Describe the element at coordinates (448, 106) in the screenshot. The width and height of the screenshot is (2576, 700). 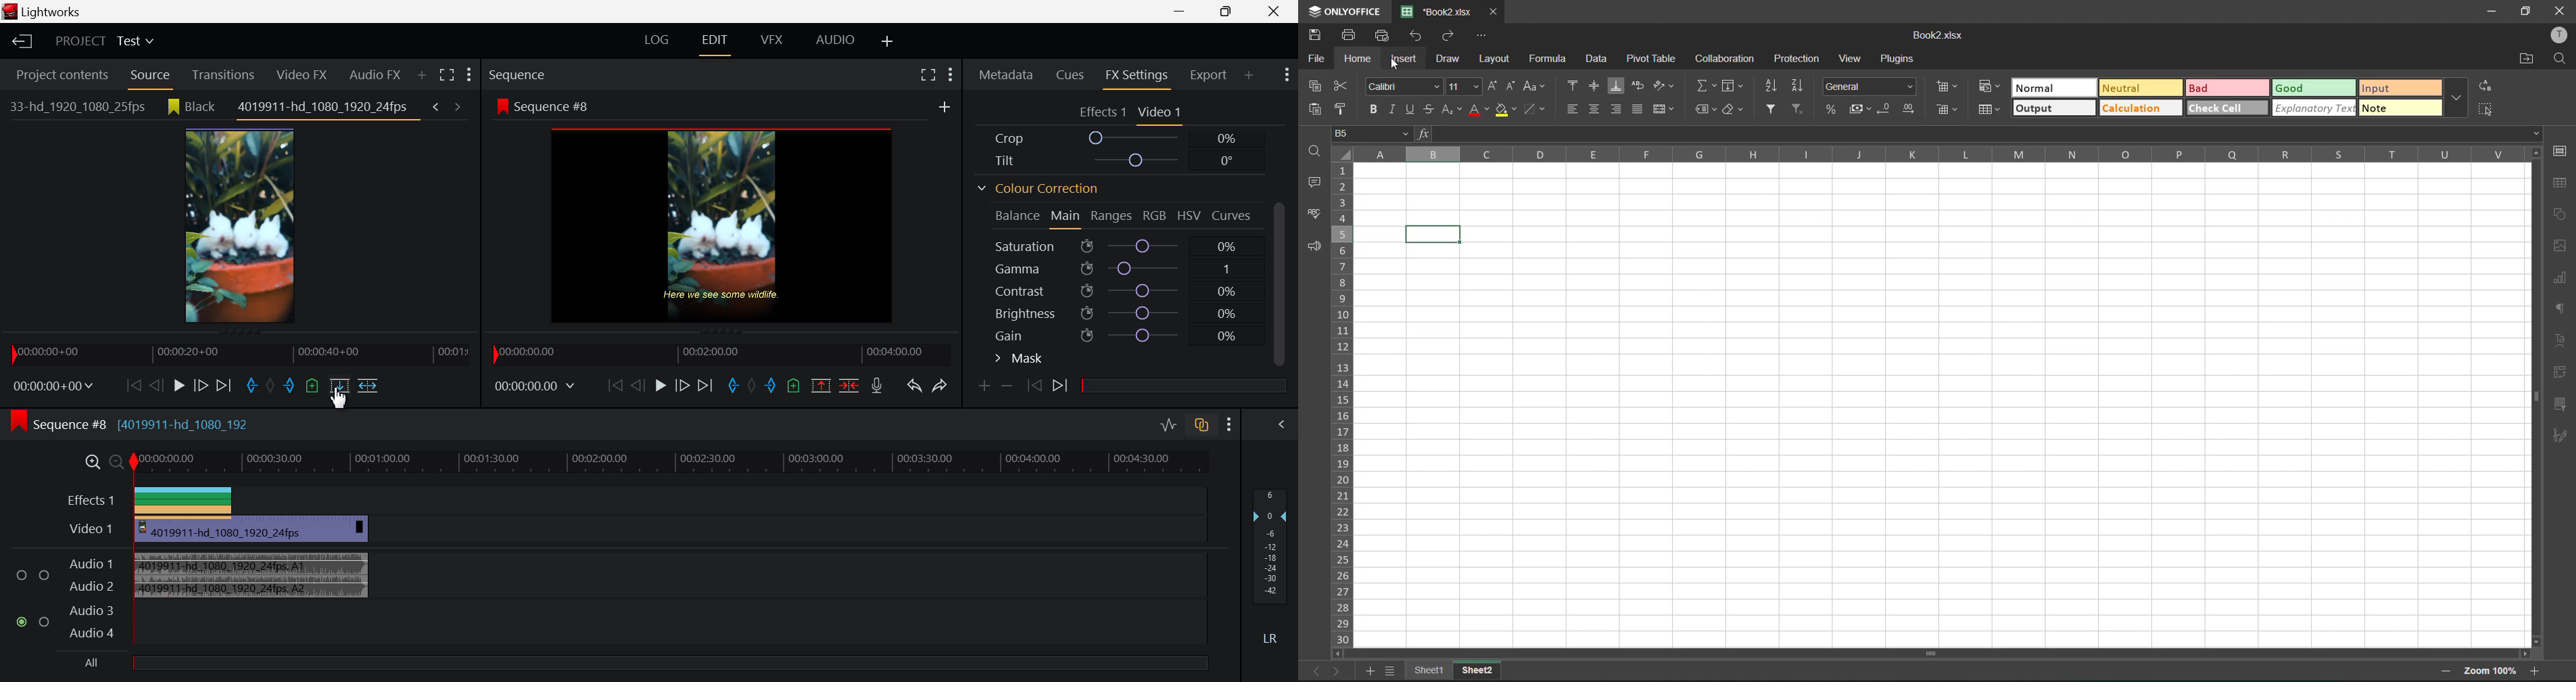
I see `Previous & next ` at that location.